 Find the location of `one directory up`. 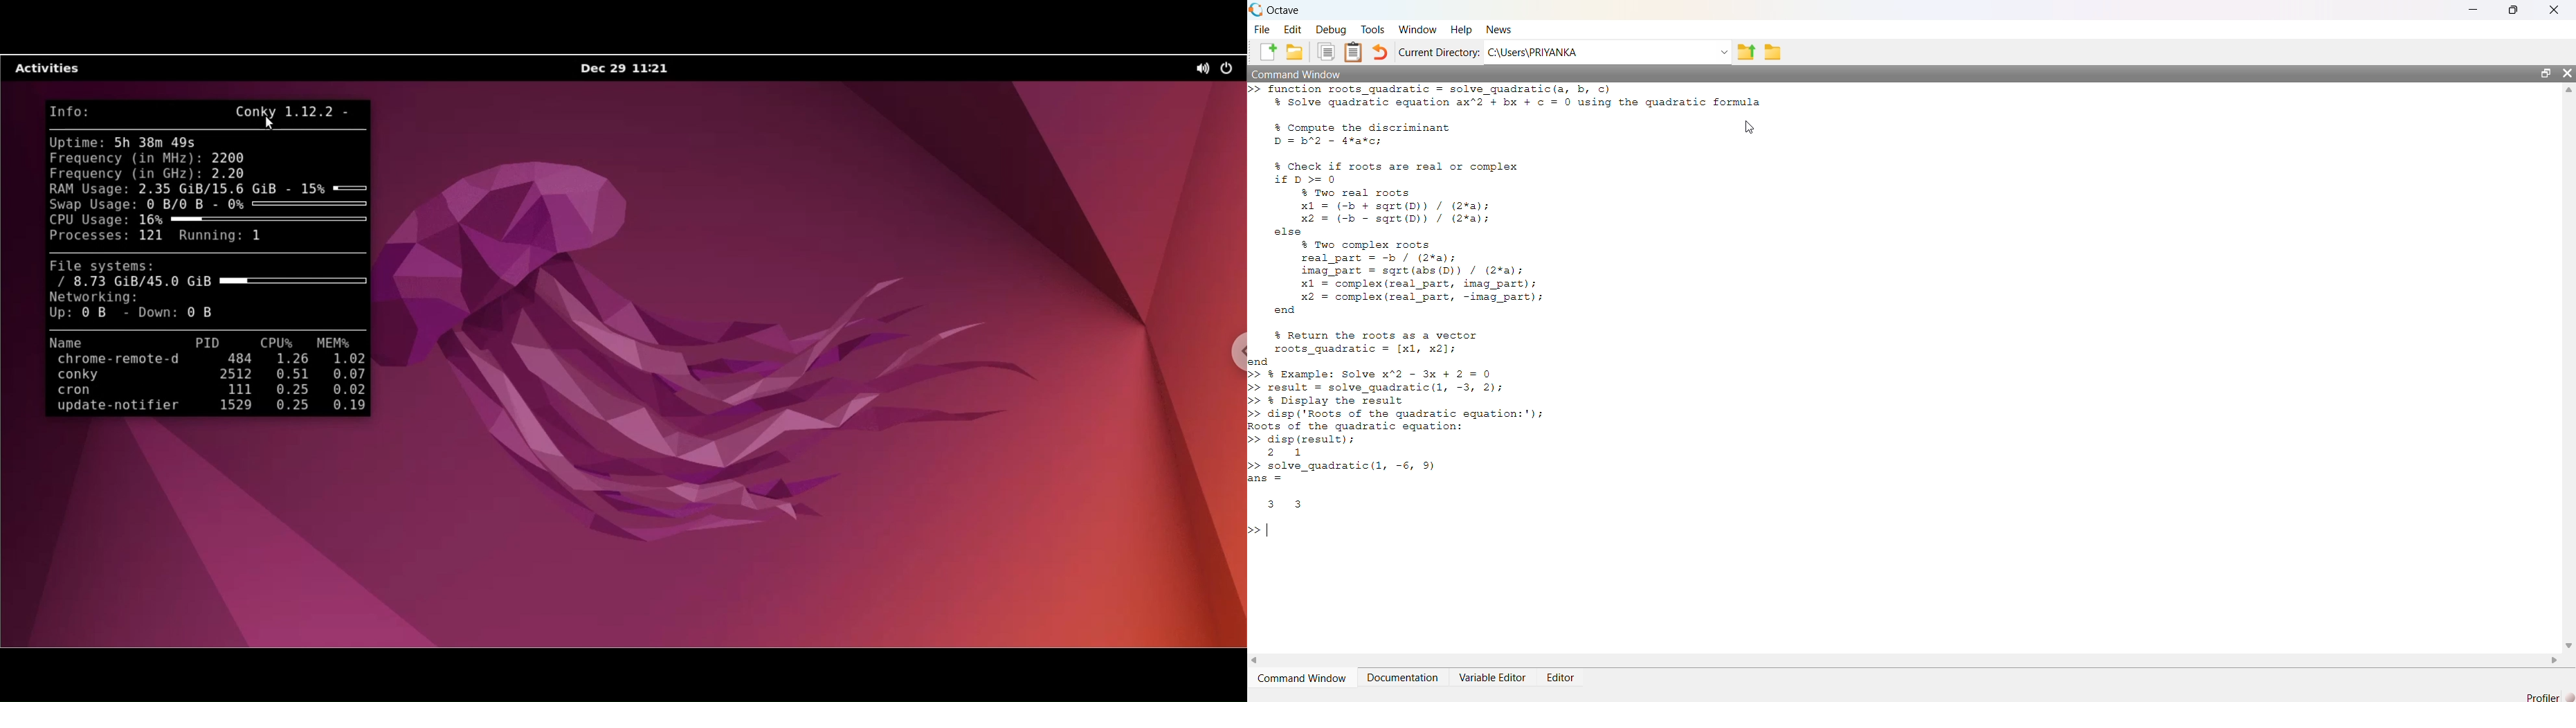

one directory up is located at coordinates (1747, 51).